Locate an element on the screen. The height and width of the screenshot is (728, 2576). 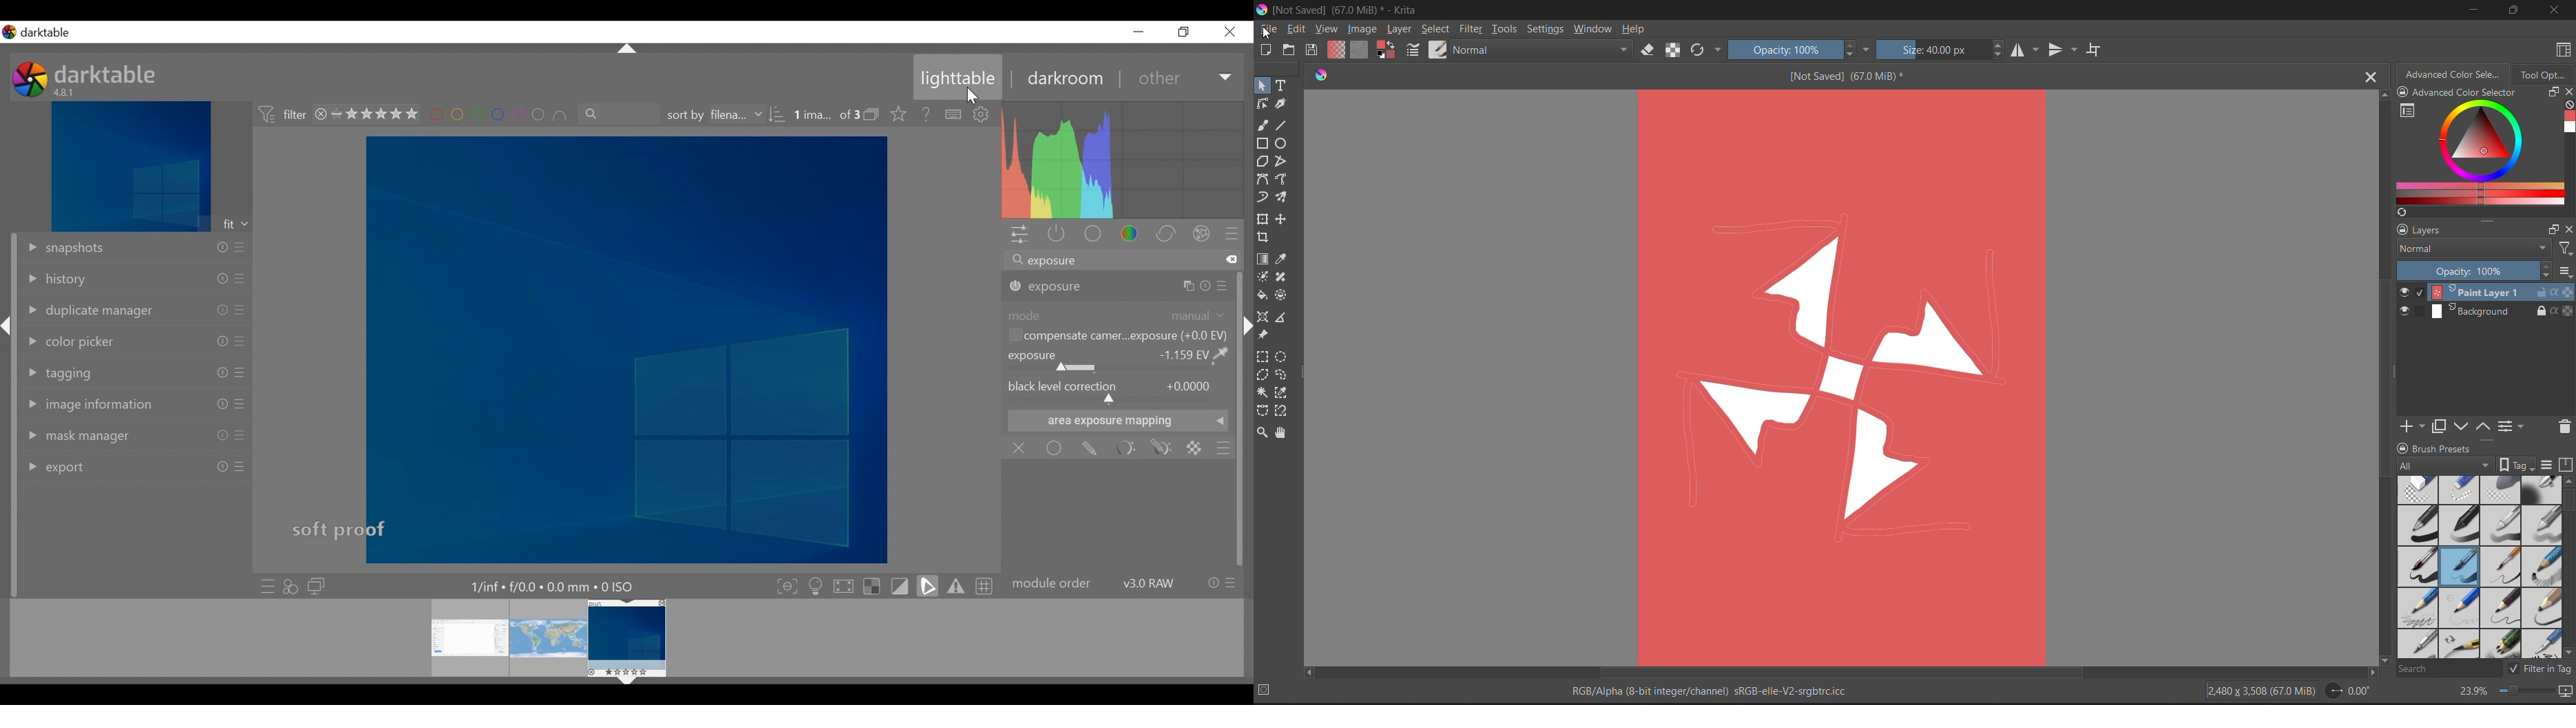
cursor is located at coordinates (974, 96).